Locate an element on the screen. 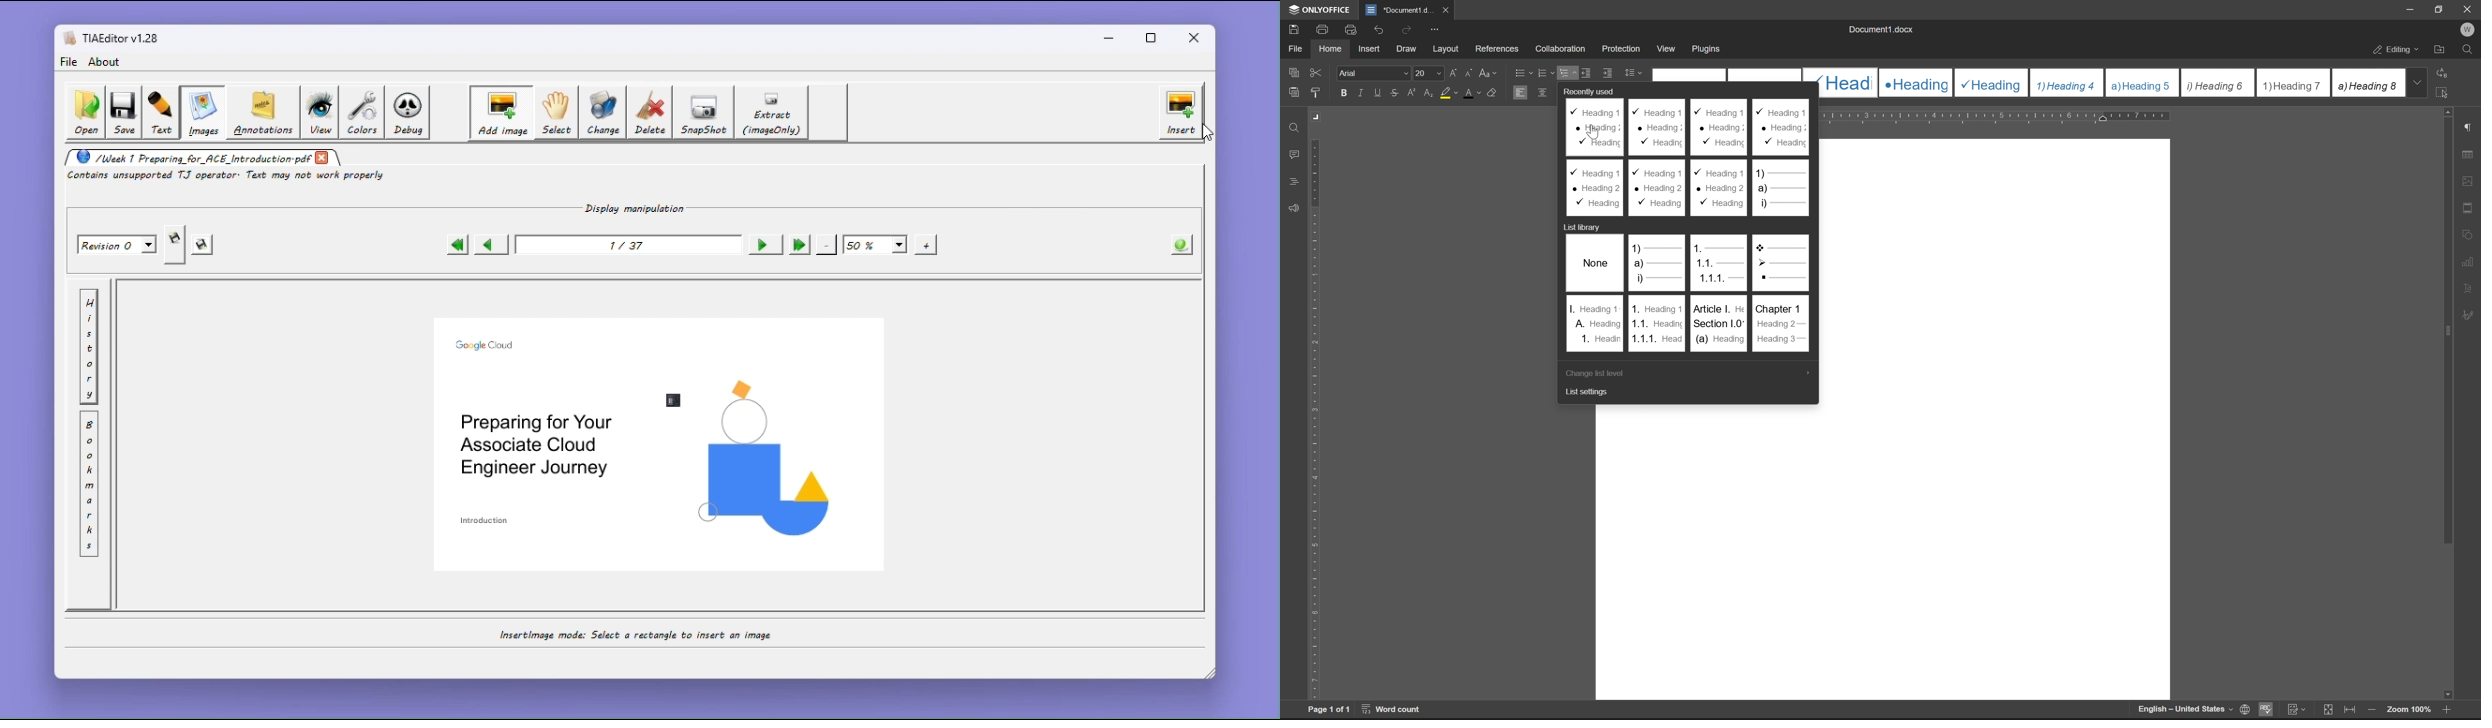  ONLYOFFICE is located at coordinates (1321, 10).